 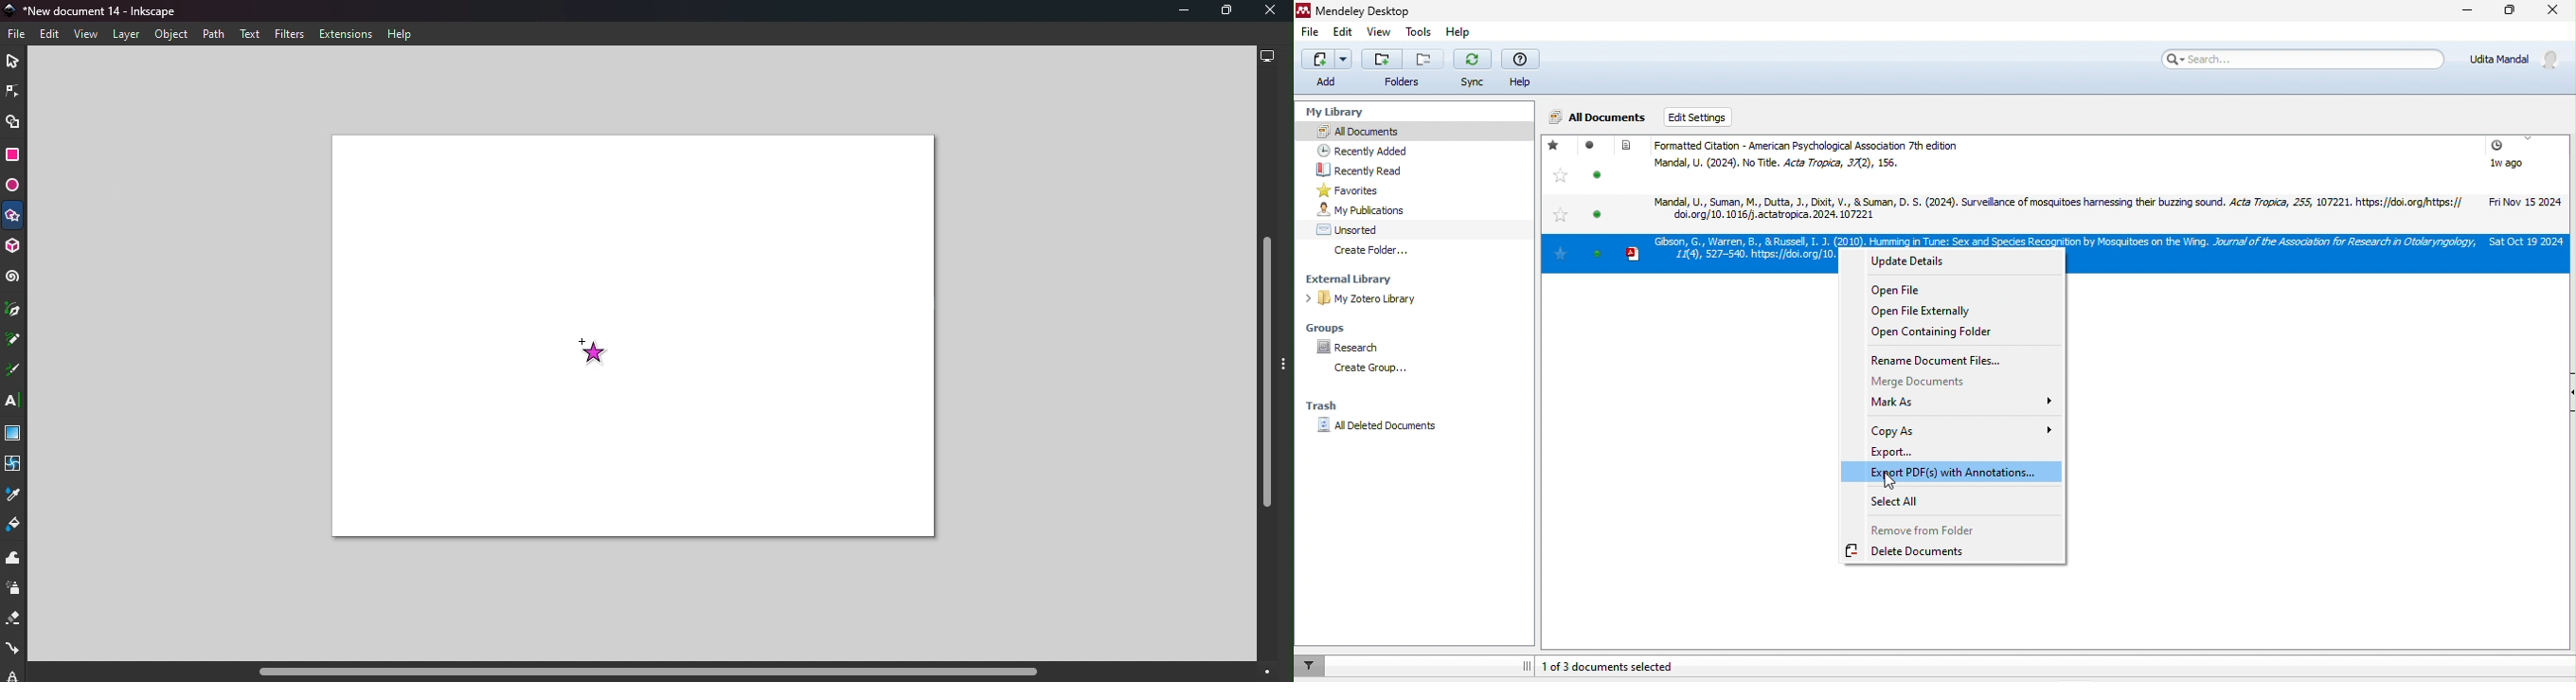 What do you see at coordinates (2556, 10) in the screenshot?
I see `close` at bounding box center [2556, 10].